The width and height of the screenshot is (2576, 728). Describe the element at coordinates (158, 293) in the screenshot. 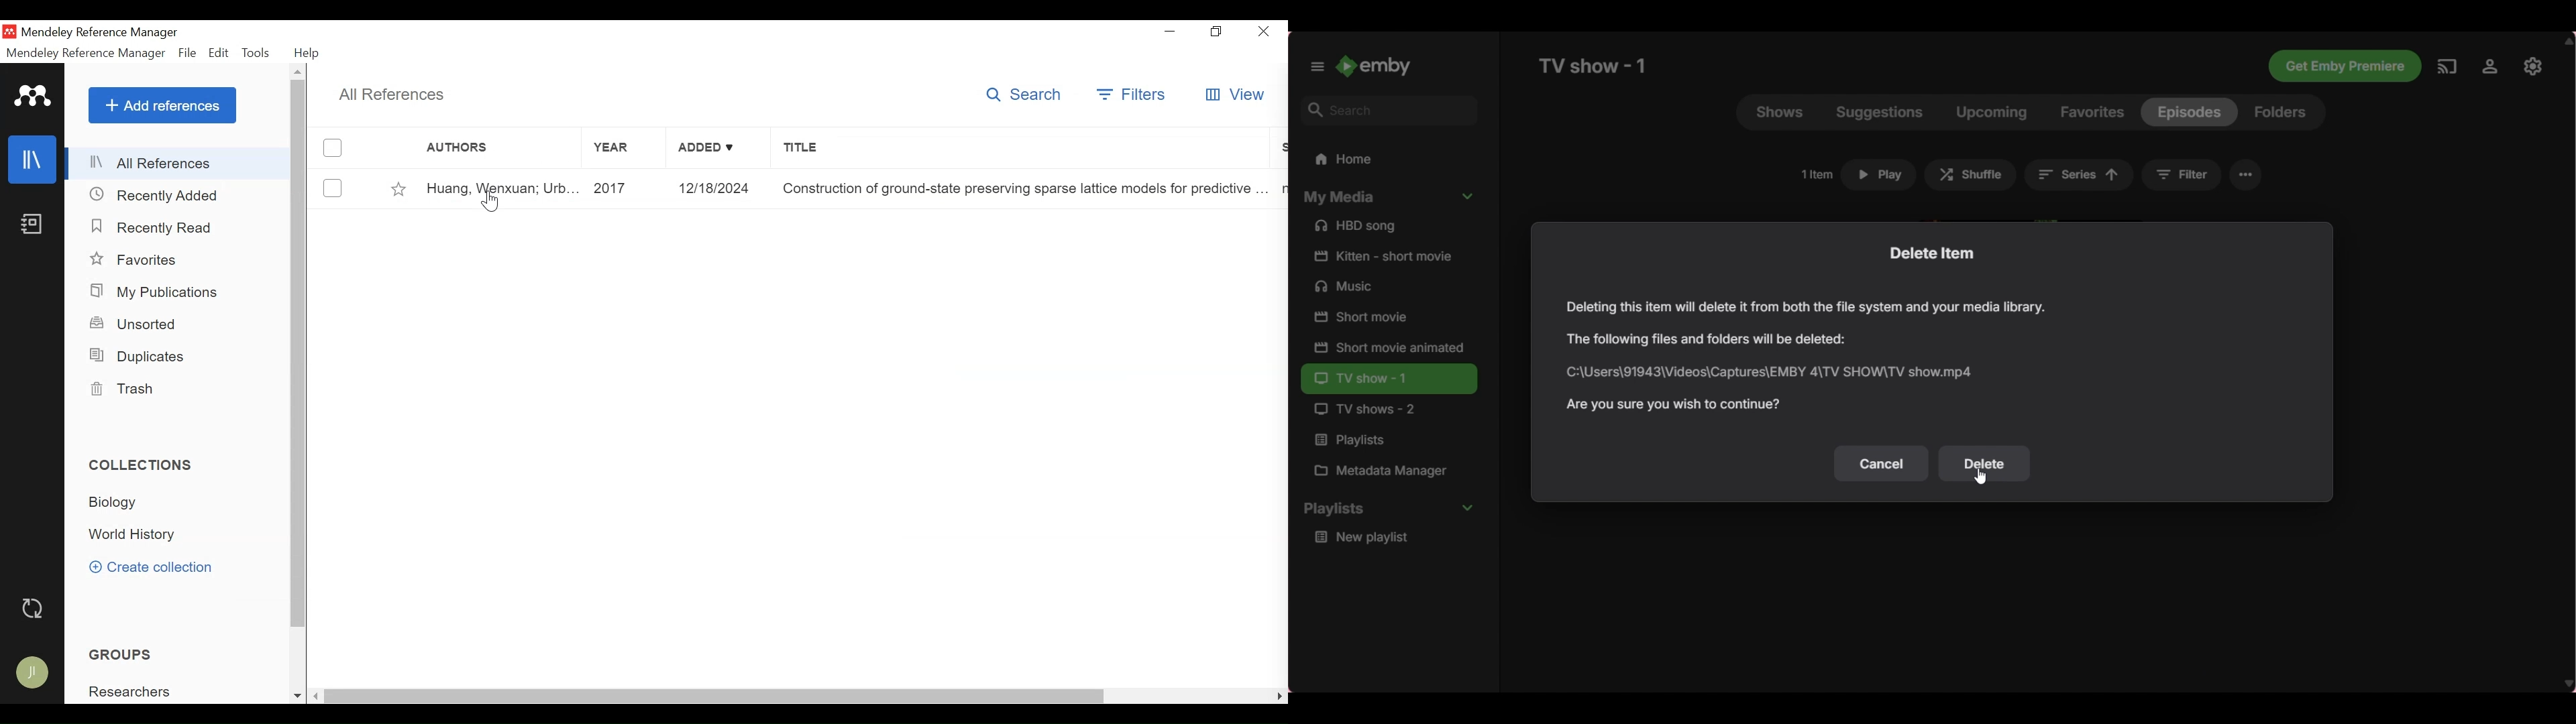

I see `My Publications` at that location.